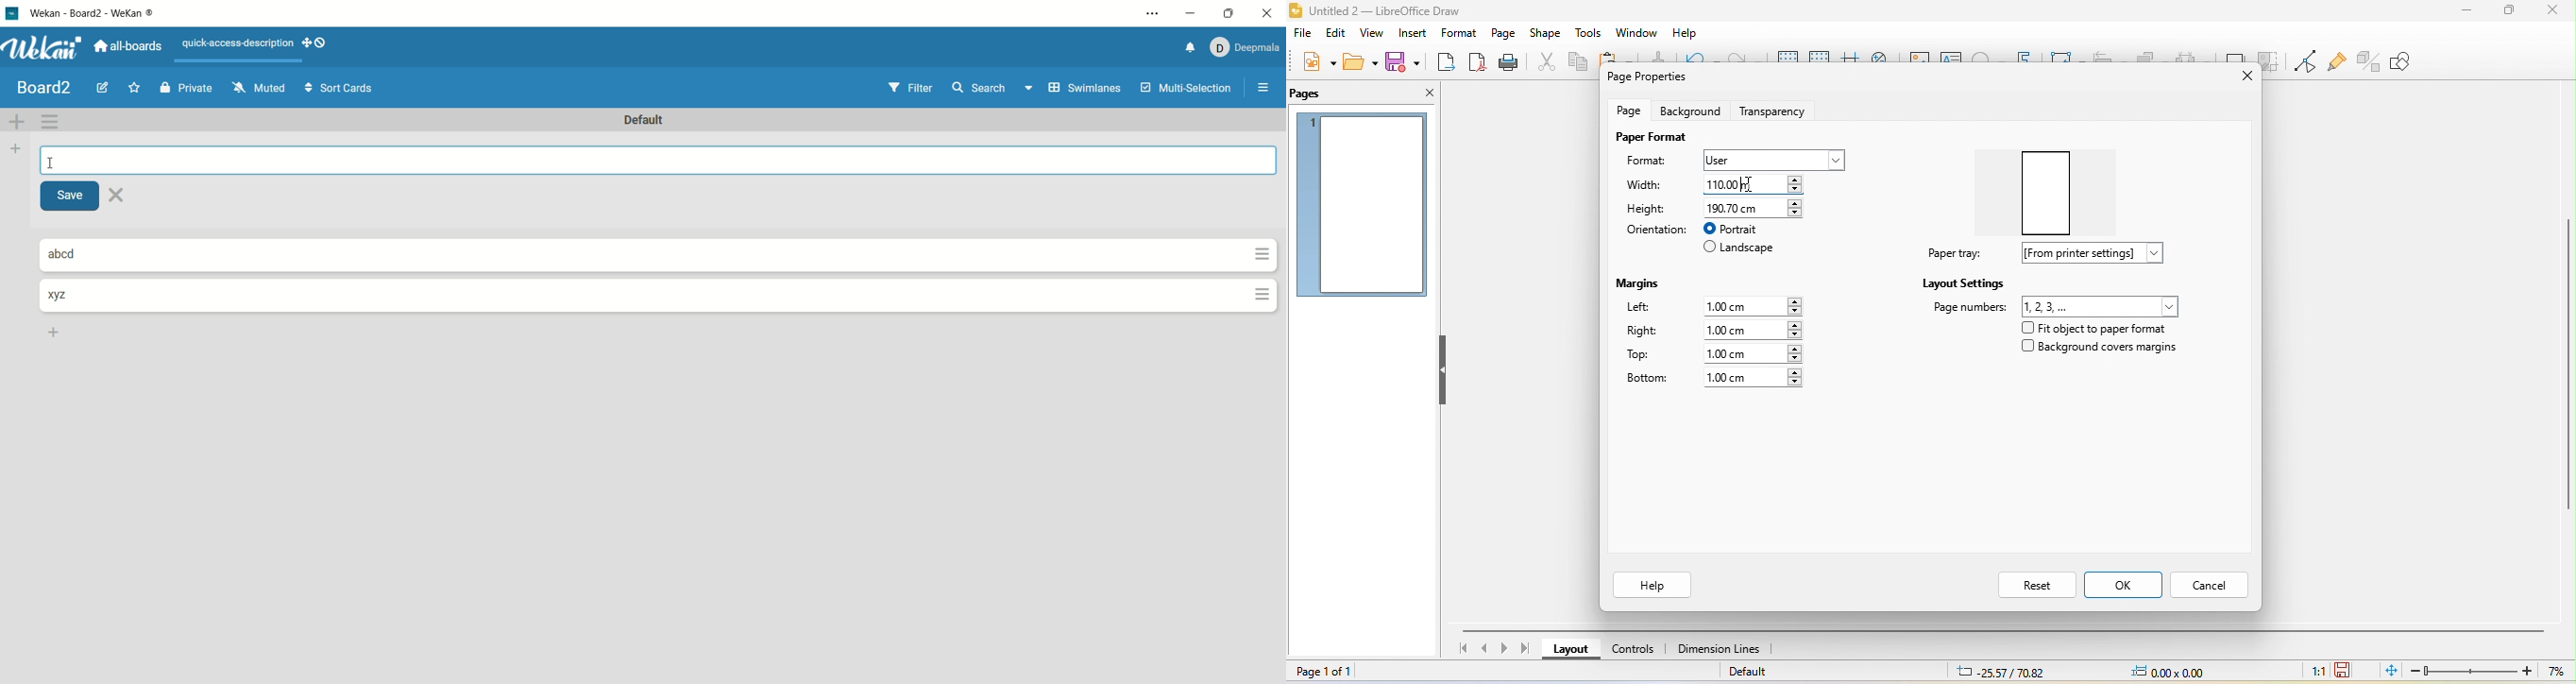 This screenshot has height=700, width=2576. I want to click on multi-selection, so click(1187, 89).